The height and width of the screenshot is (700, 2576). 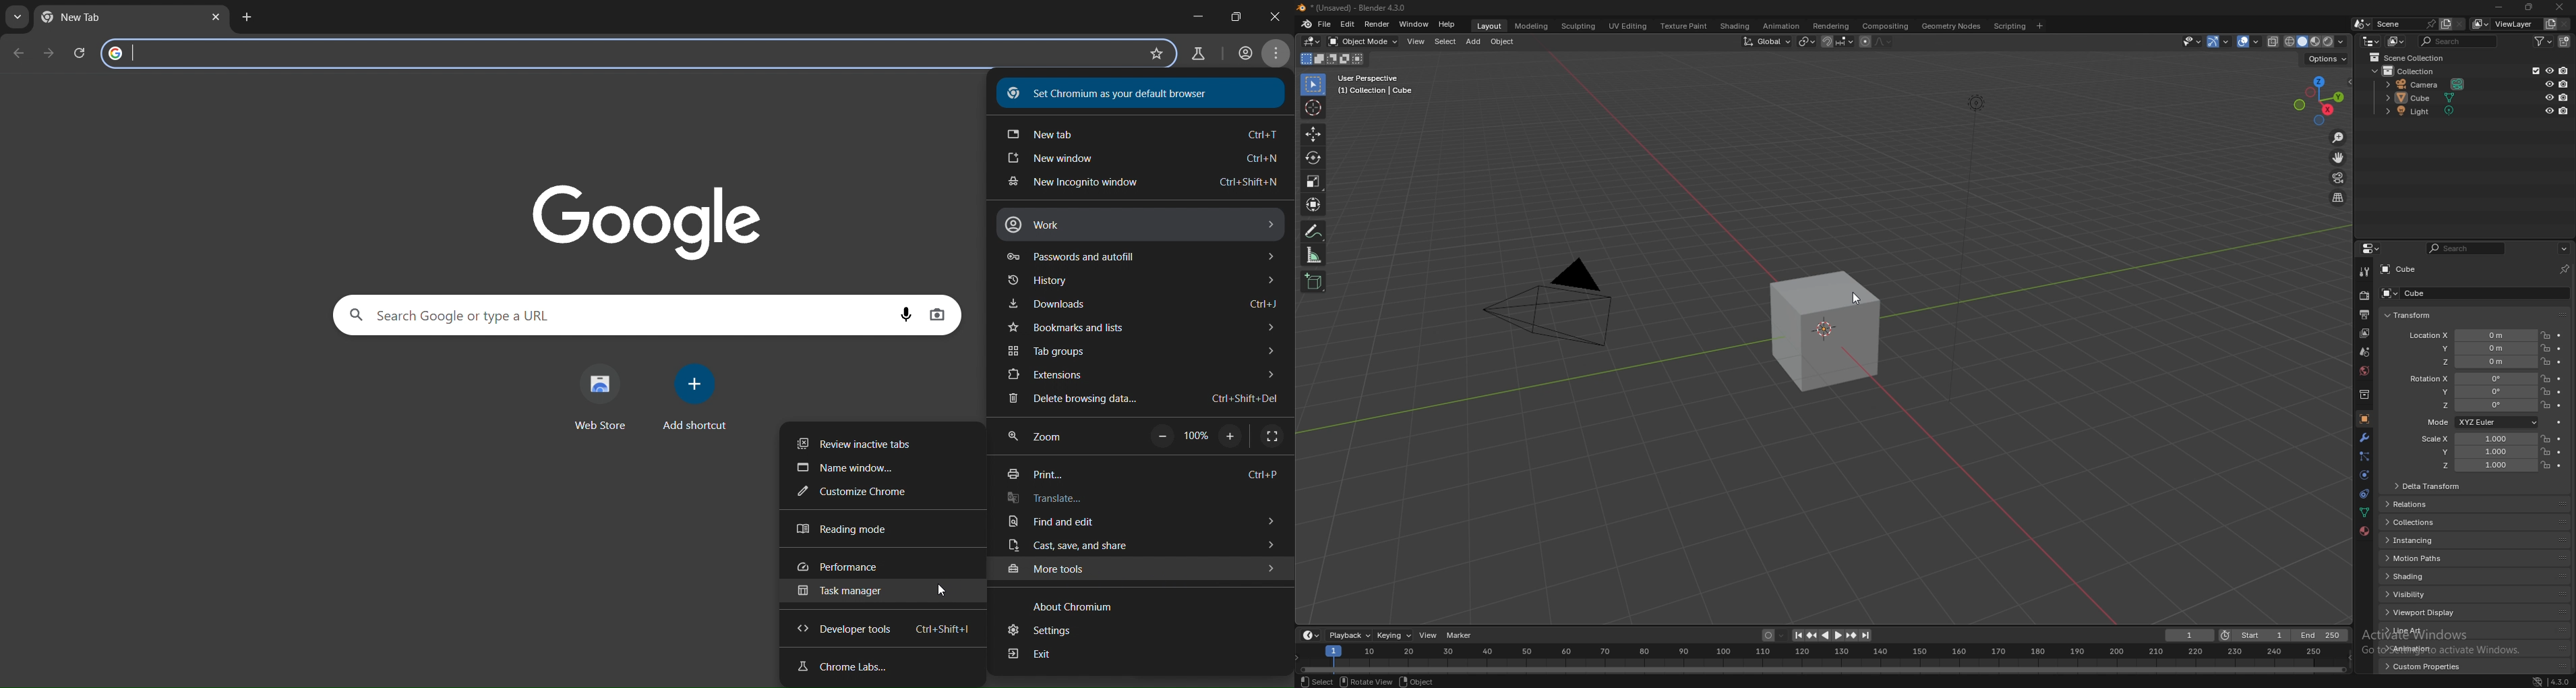 I want to click on seek, so click(x=1820, y=659).